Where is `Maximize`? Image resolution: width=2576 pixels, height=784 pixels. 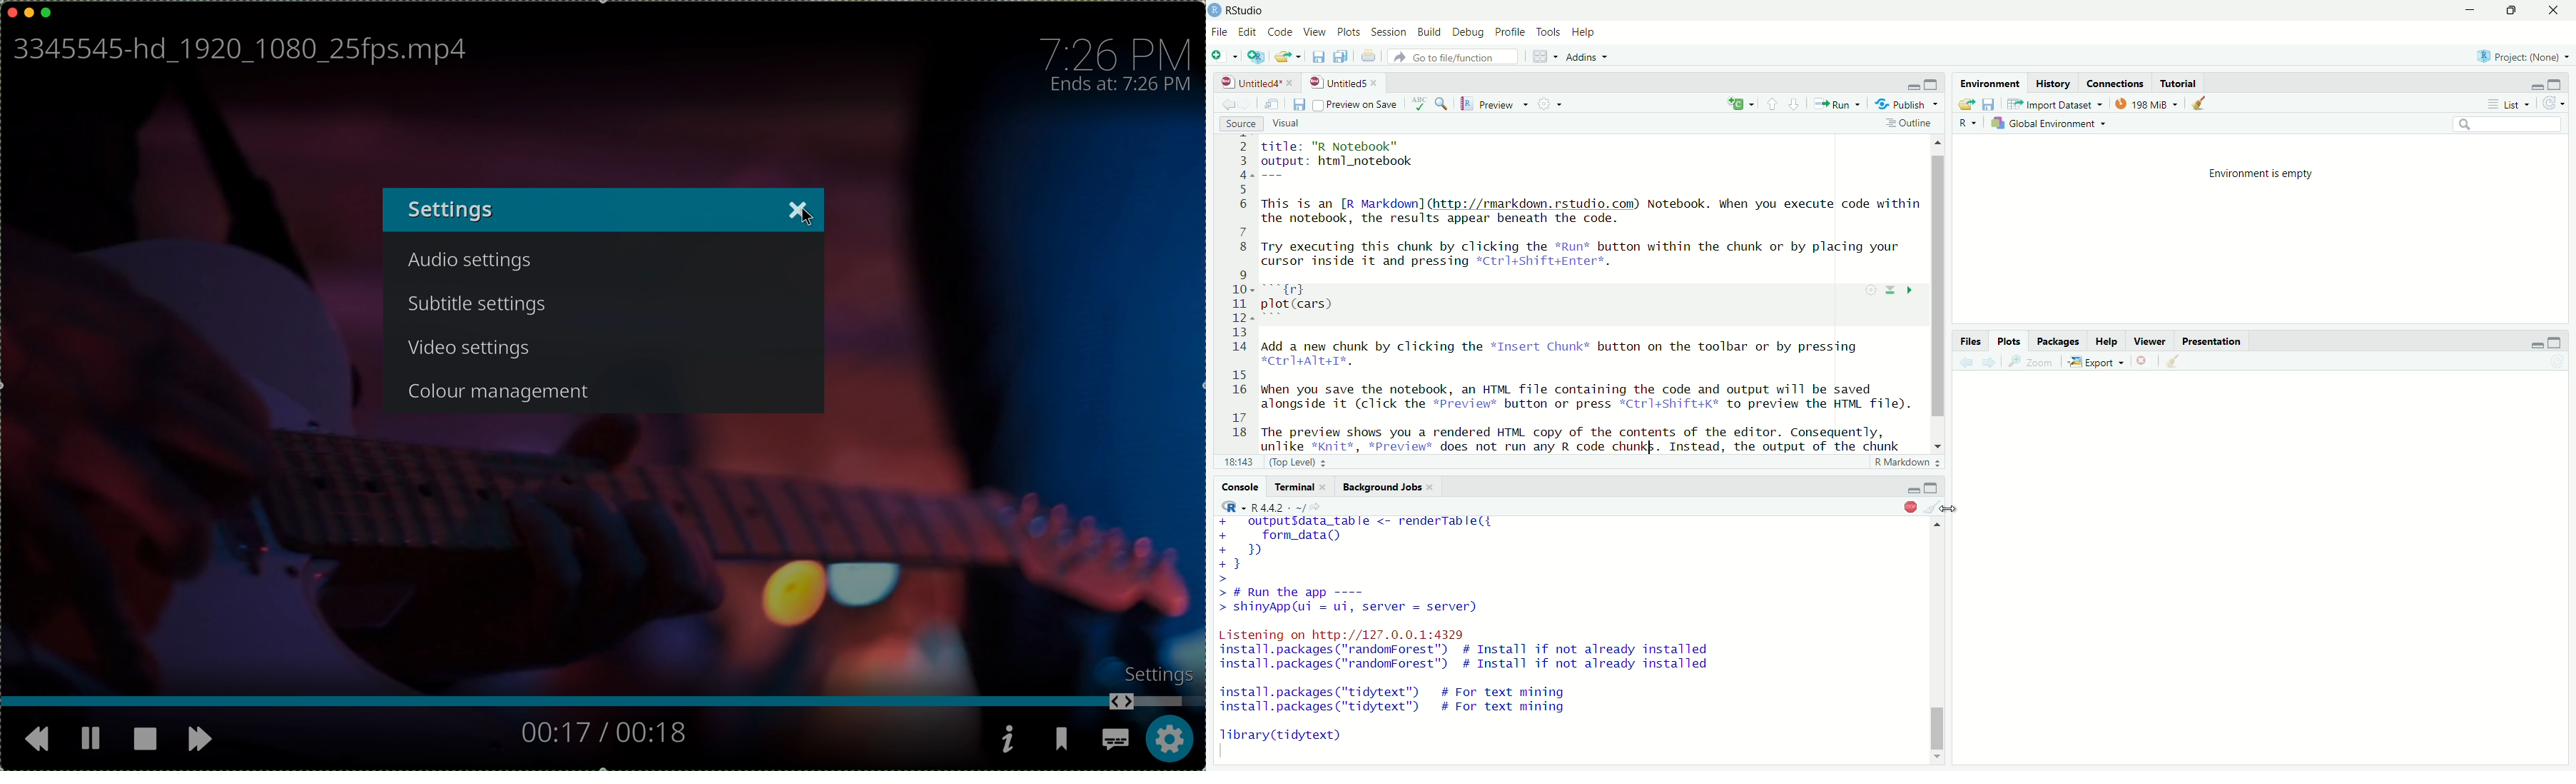 Maximize is located at coordinates (1932, 488).